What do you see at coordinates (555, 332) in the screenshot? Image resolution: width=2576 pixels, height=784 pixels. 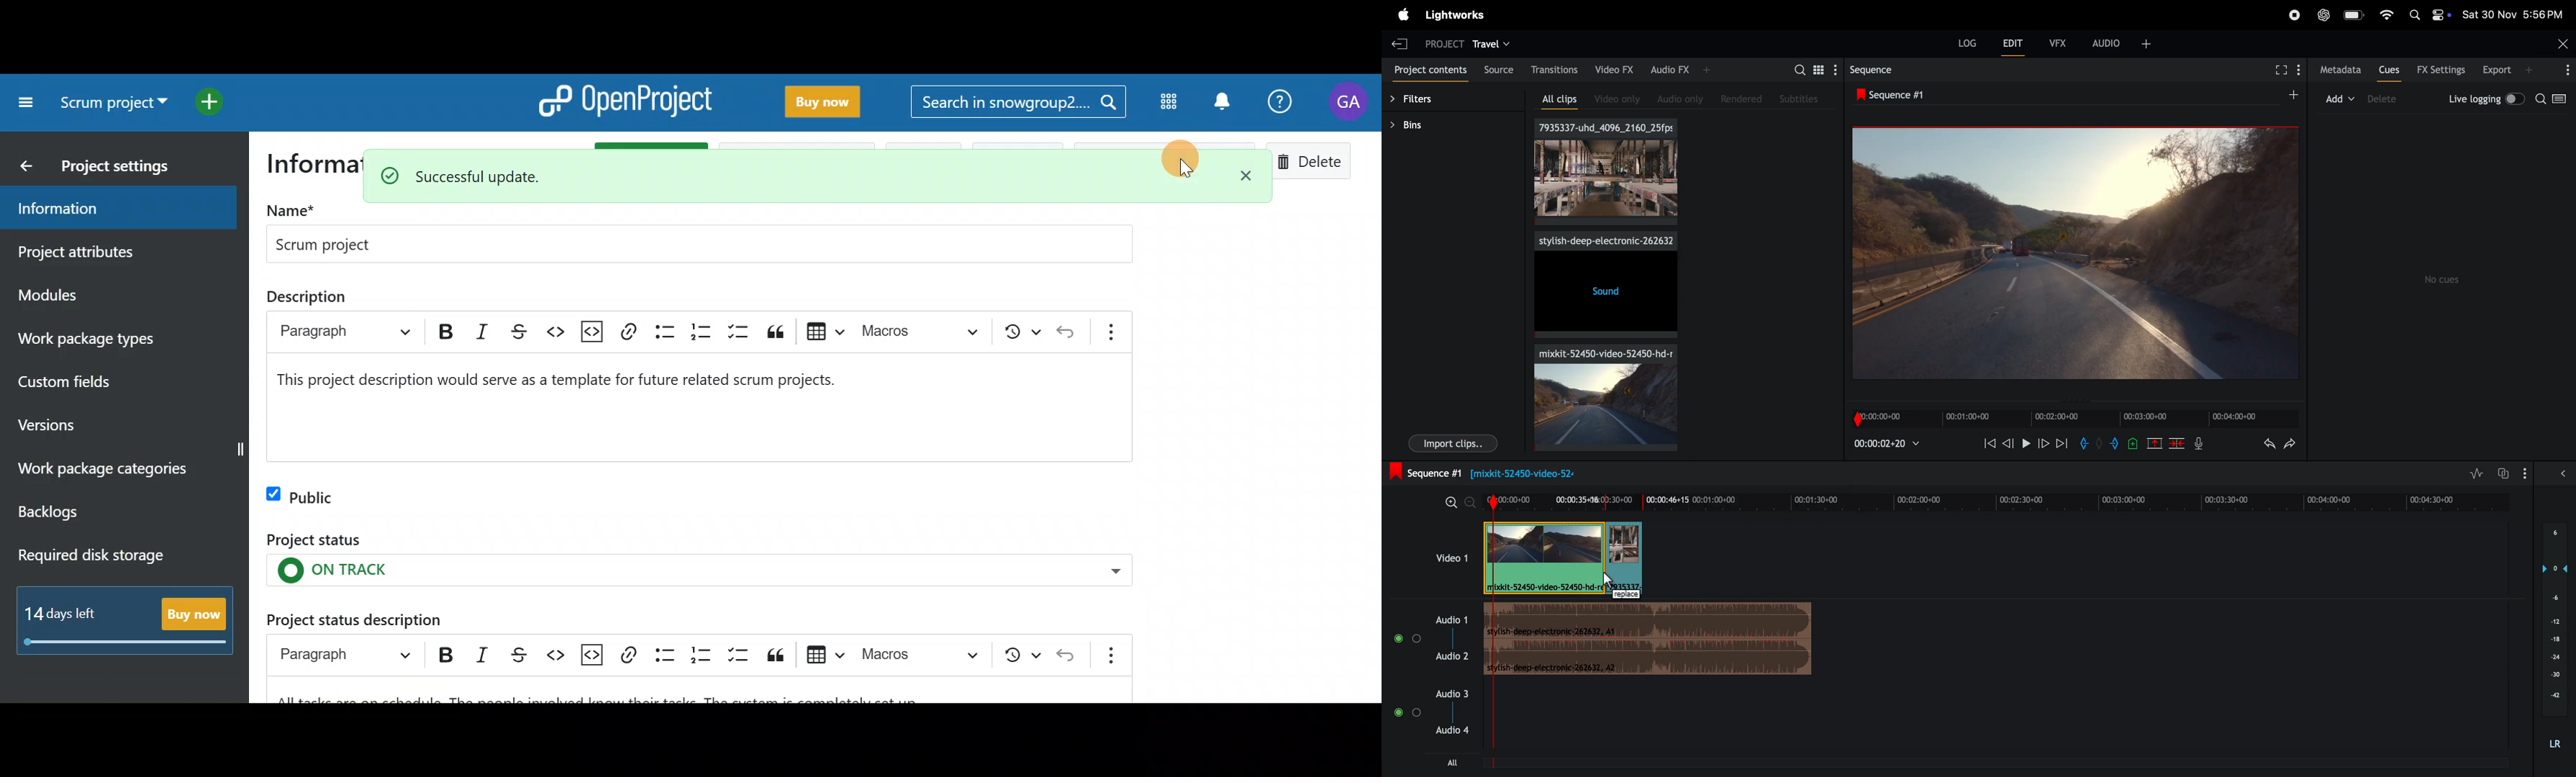 I see `code` at bounding box center [555, 332].